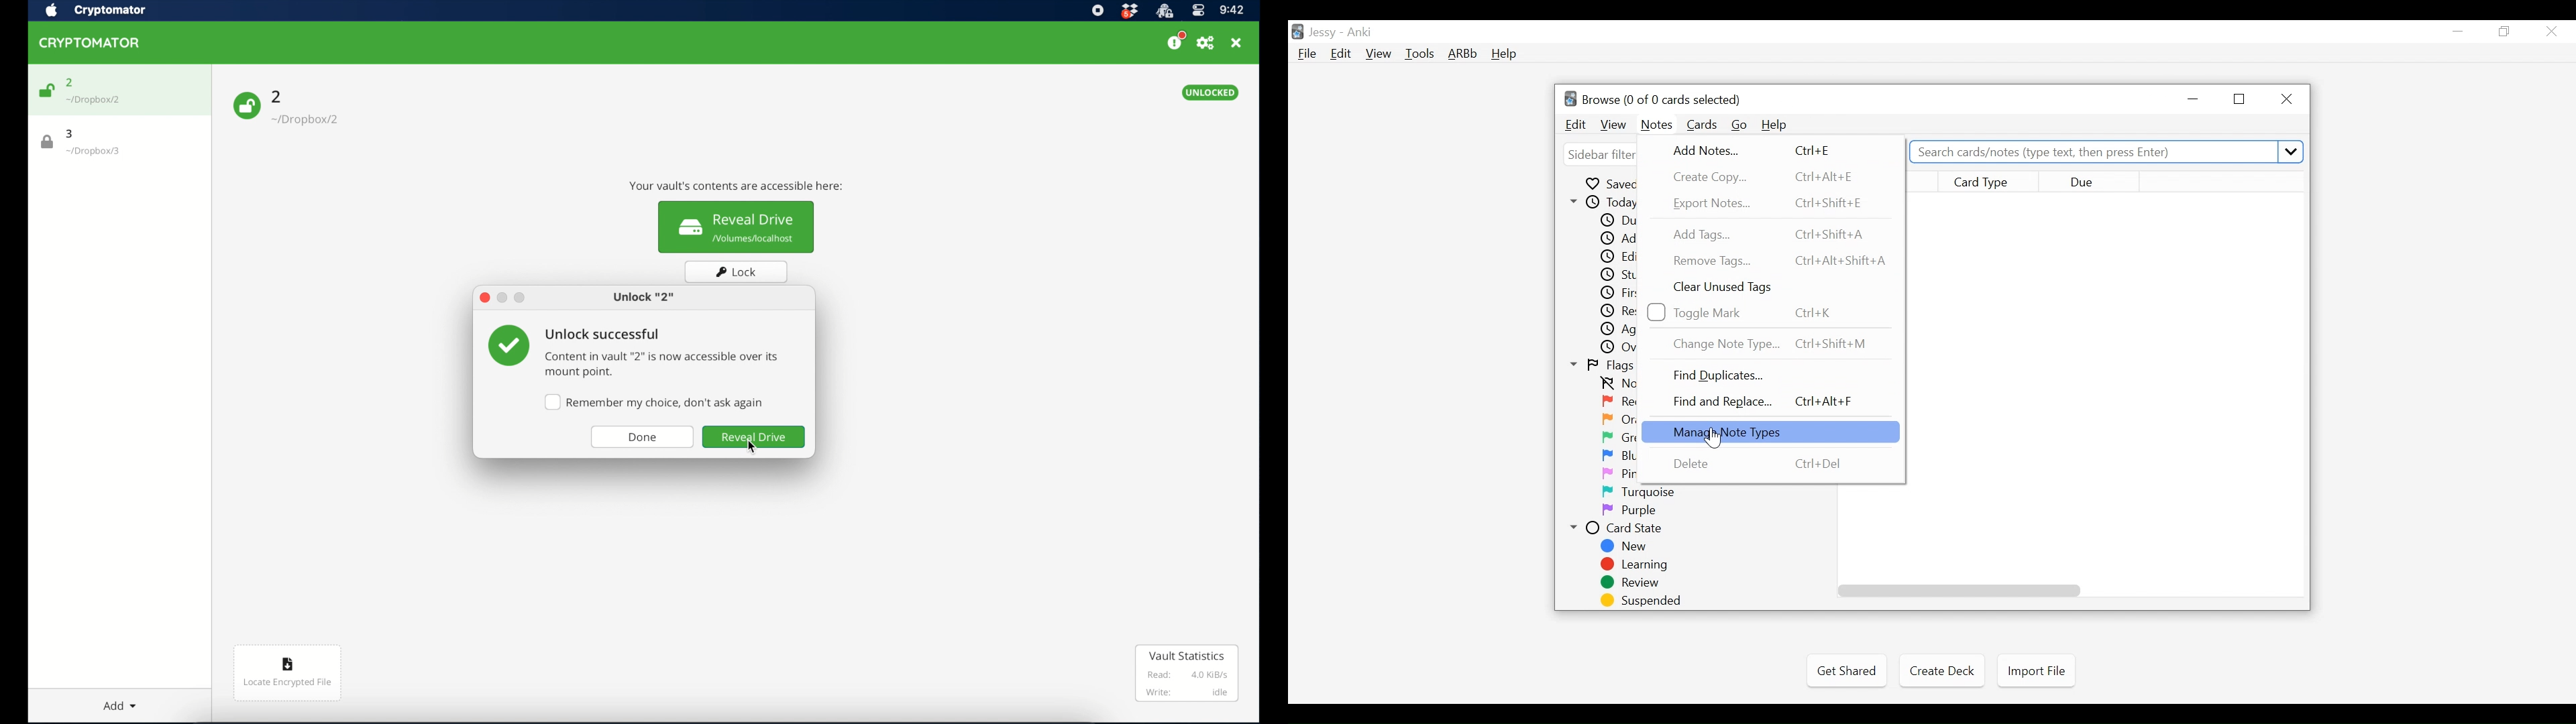 This screenshot has width=2576, height=728. What do you see at coordinates (1617, 220) in the screenshot?
I see `Due` at bounding box center [1617, 220].